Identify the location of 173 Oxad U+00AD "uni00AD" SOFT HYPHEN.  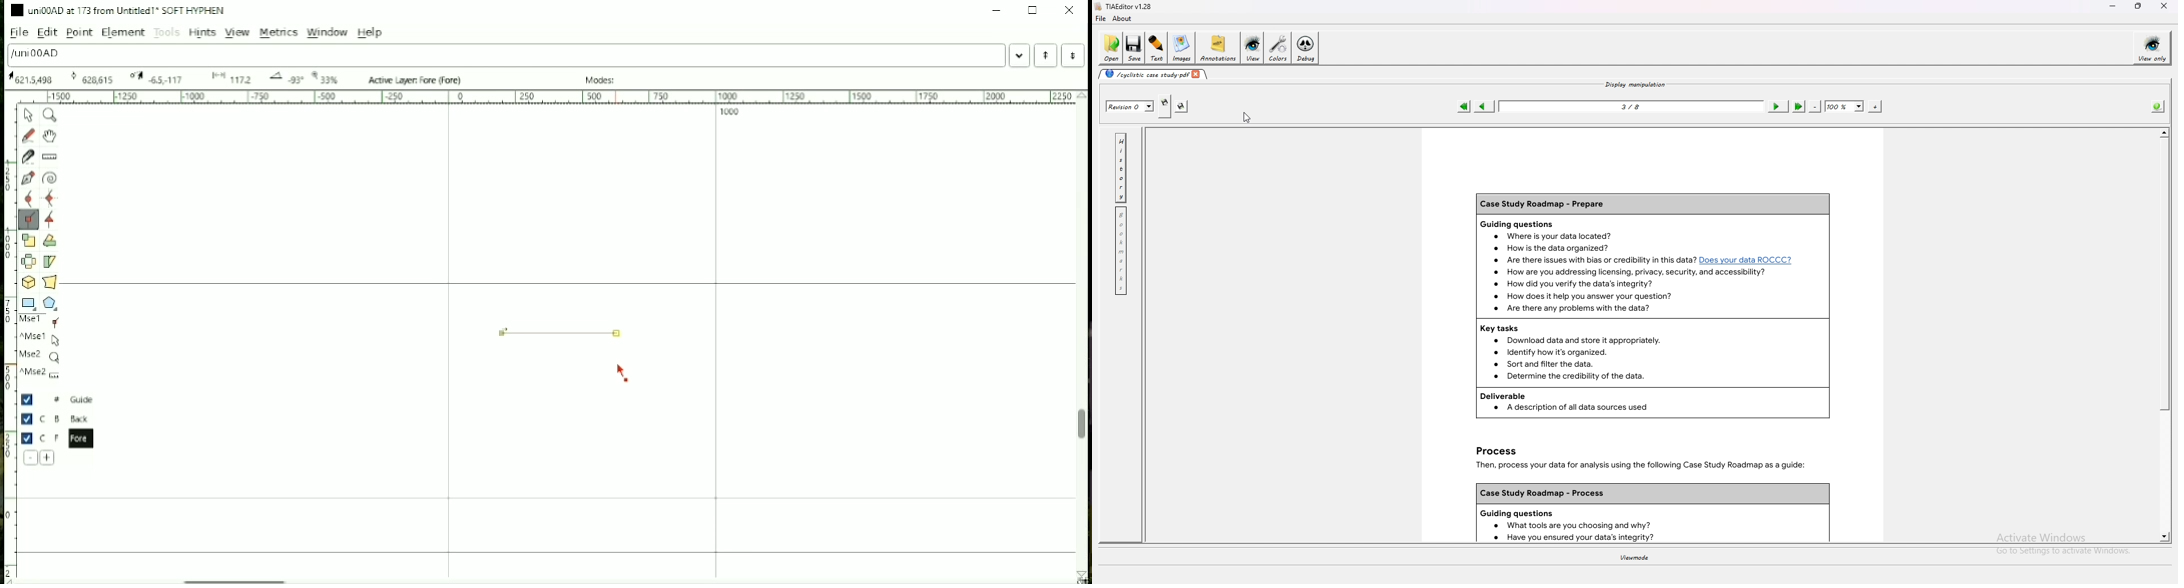
(1078, 572).